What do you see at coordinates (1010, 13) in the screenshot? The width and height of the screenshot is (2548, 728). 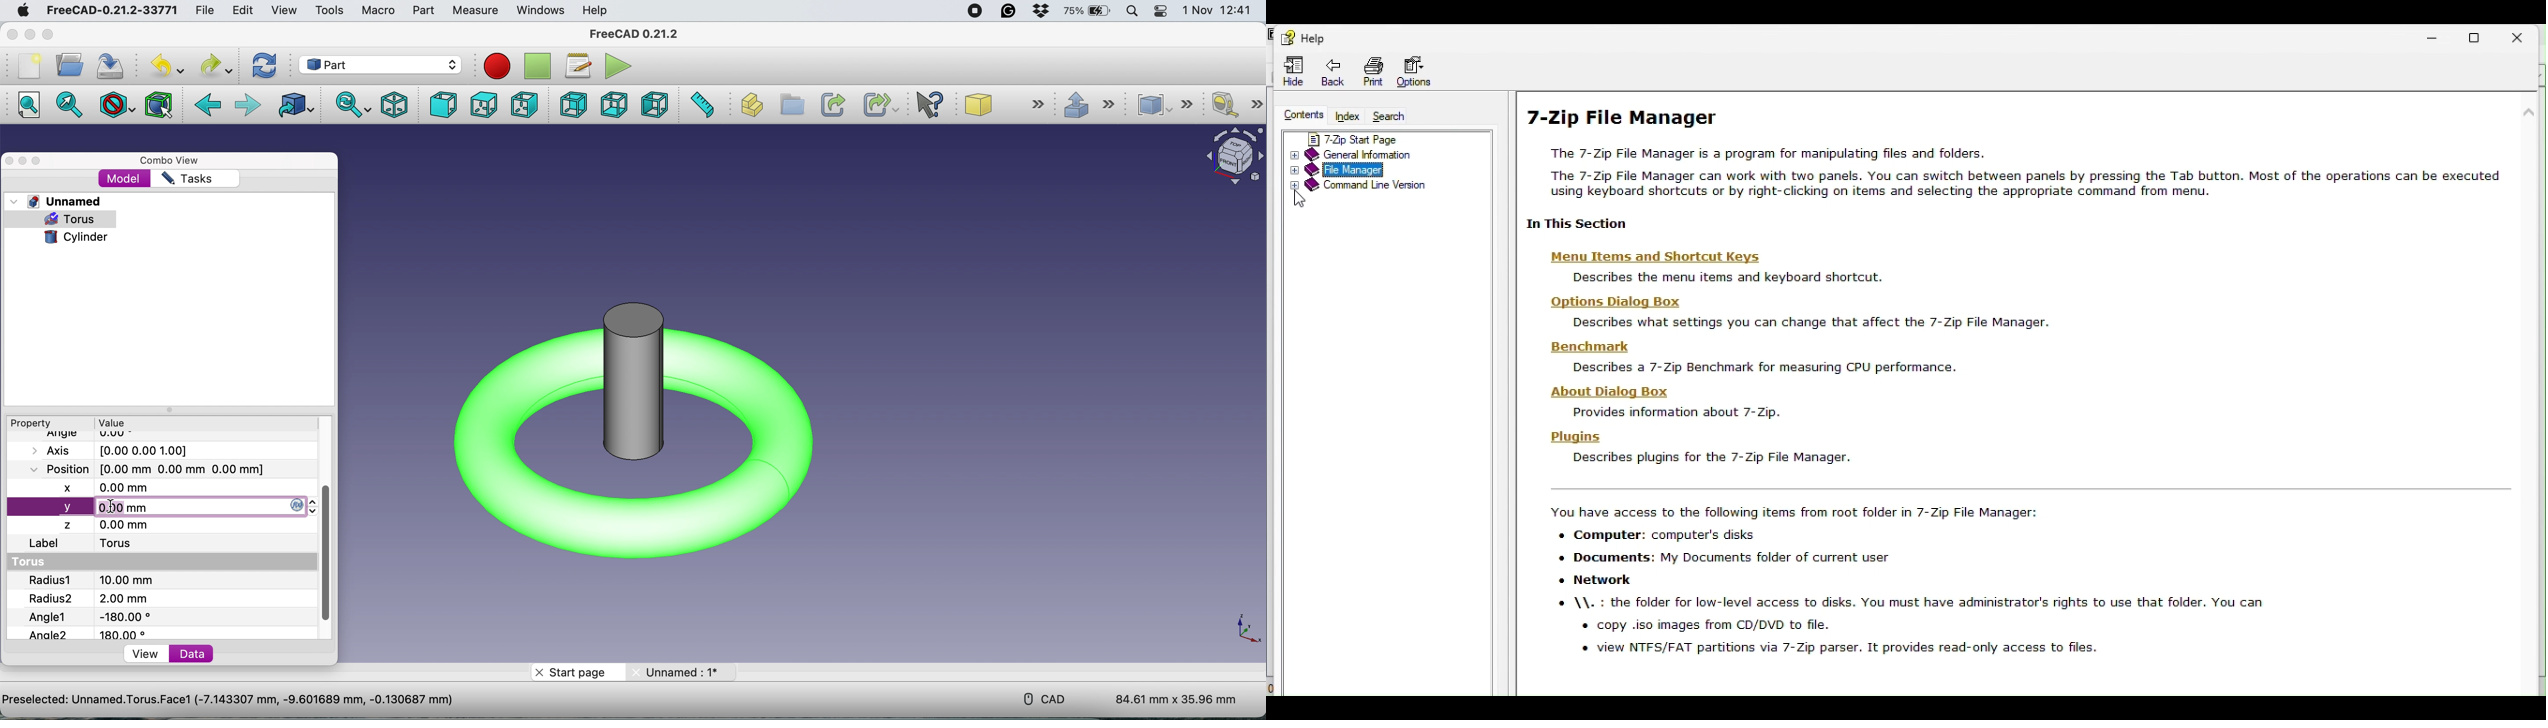 I see `grammarly` at bounding box center [1010, 13].